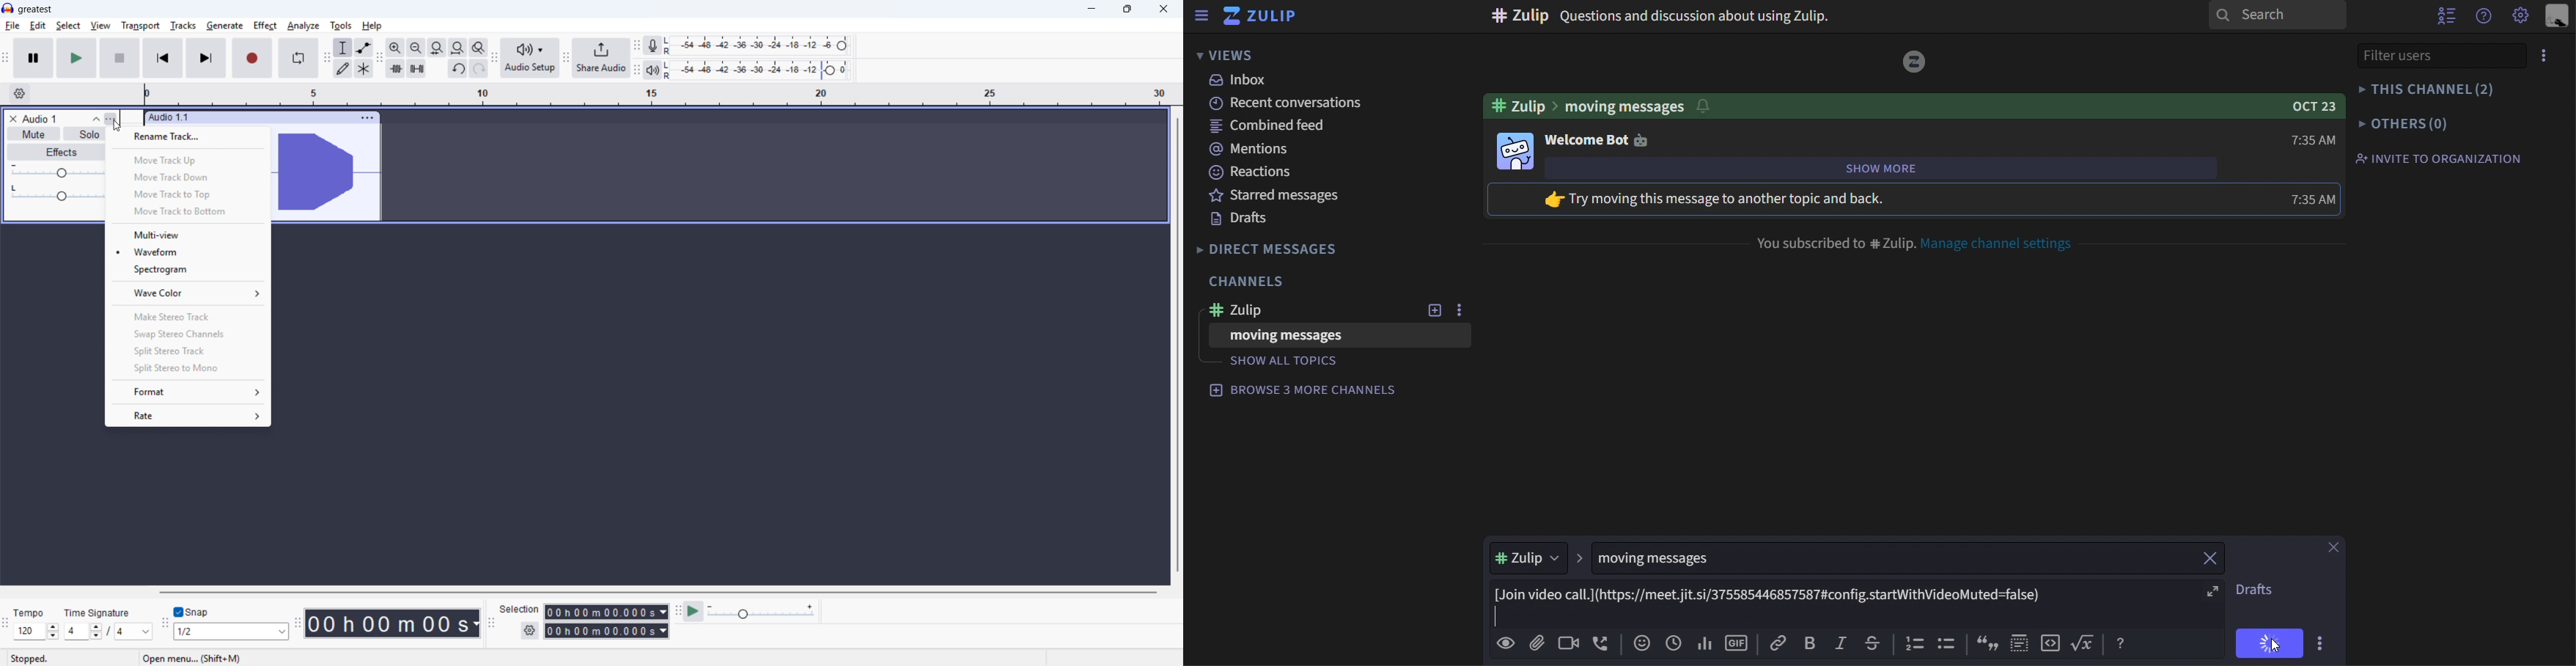 This screenshot has height=672, width=2576. Describe the element at coordinates (1506, 645) in the screenshot. I see `preview` at that location.